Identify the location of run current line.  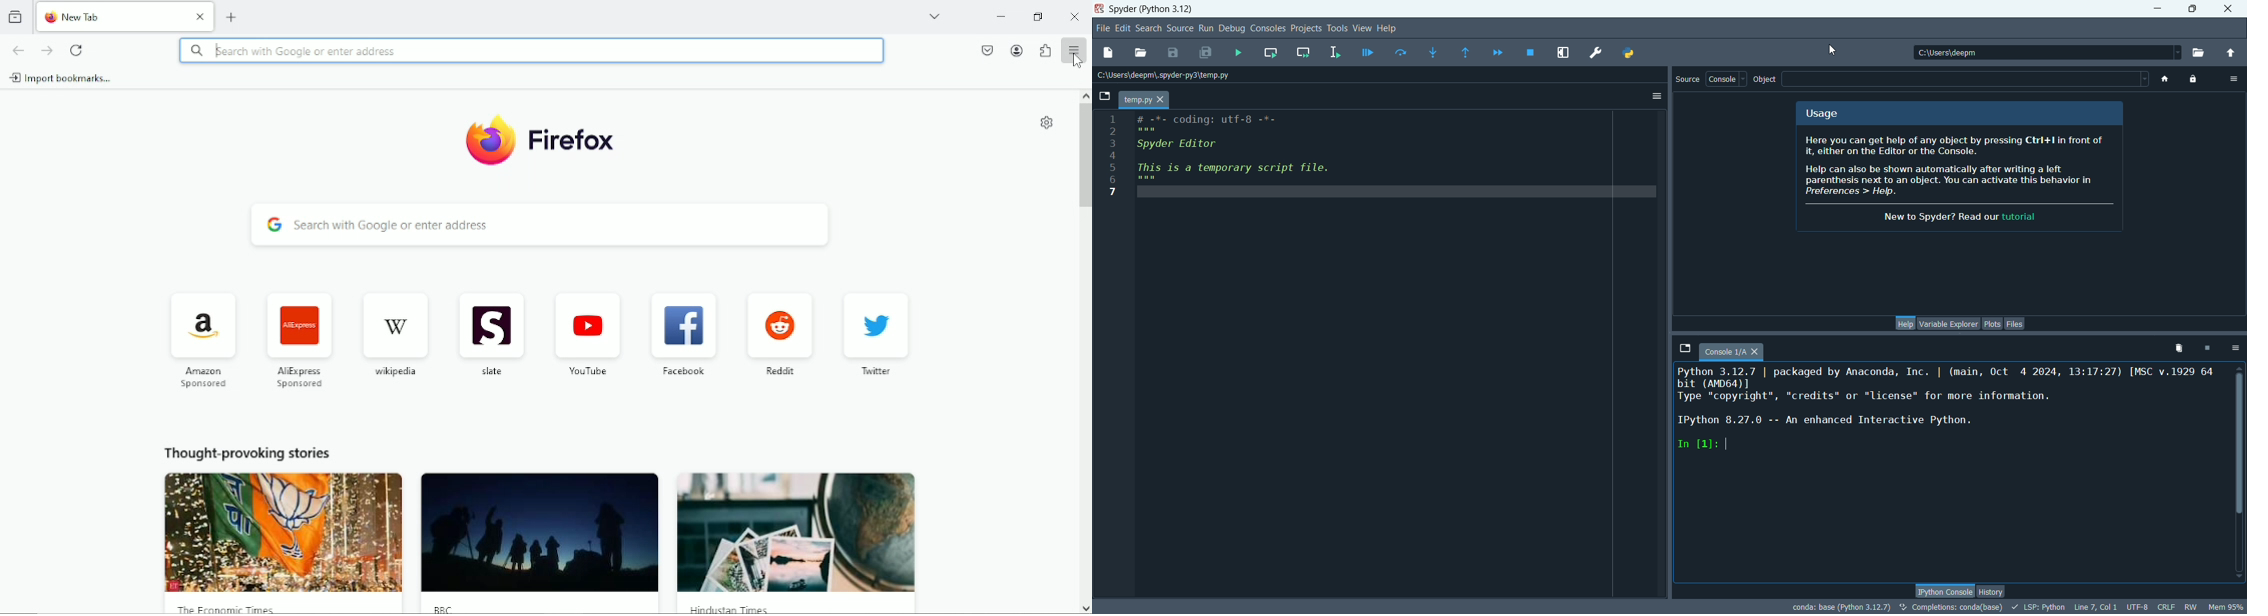
(1401, 52).